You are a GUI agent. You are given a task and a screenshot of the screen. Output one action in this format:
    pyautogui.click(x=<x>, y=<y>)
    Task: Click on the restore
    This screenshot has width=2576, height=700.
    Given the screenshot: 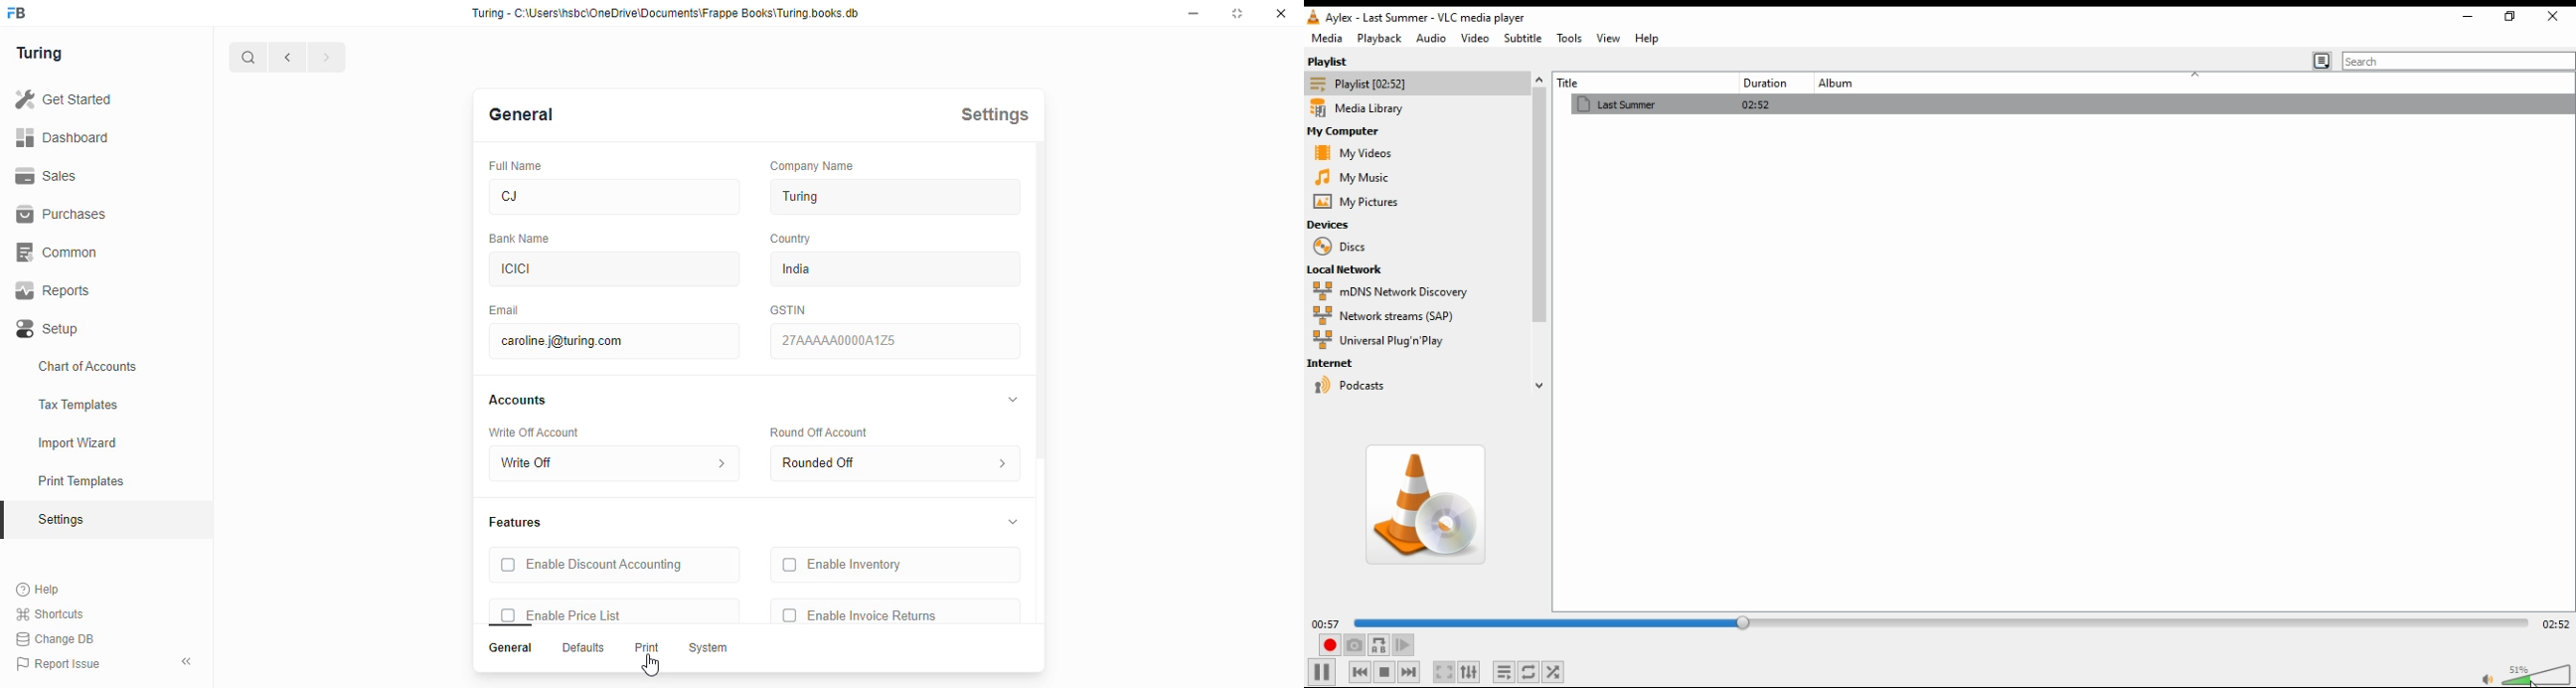 What is the action you would take?
    pyautogui.click(x=2509, y=18)
    